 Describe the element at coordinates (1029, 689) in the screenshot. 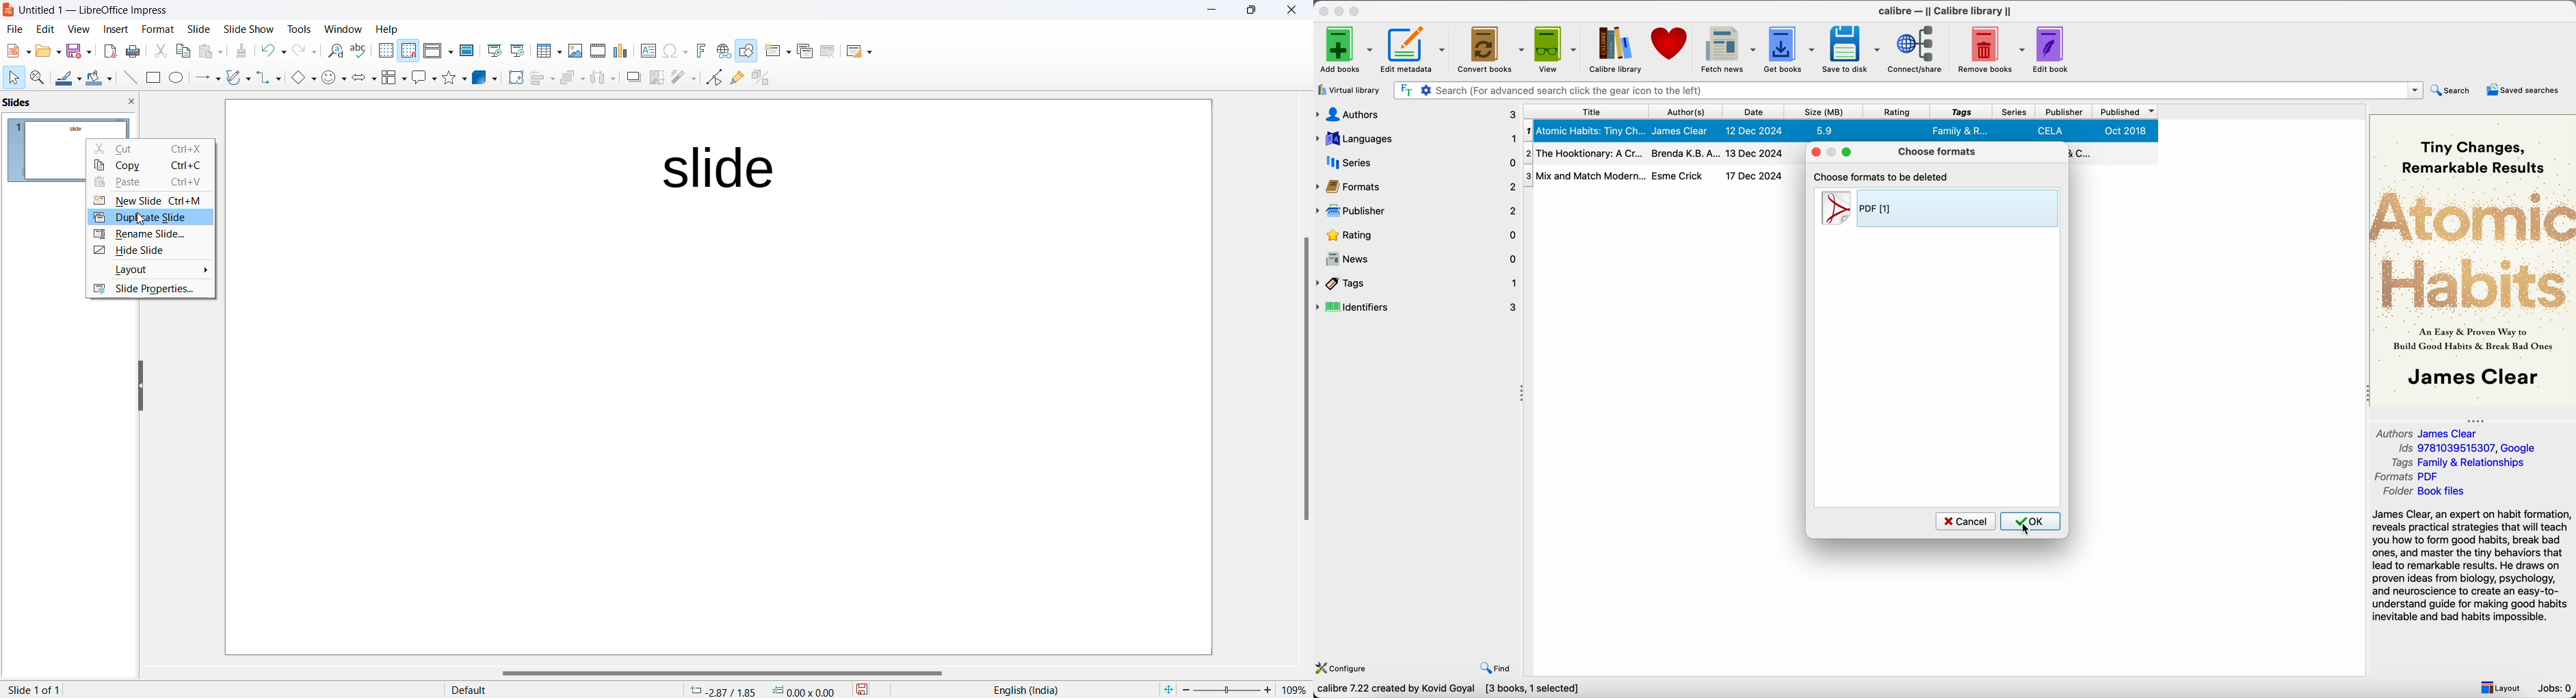

I see `text language` at that location.